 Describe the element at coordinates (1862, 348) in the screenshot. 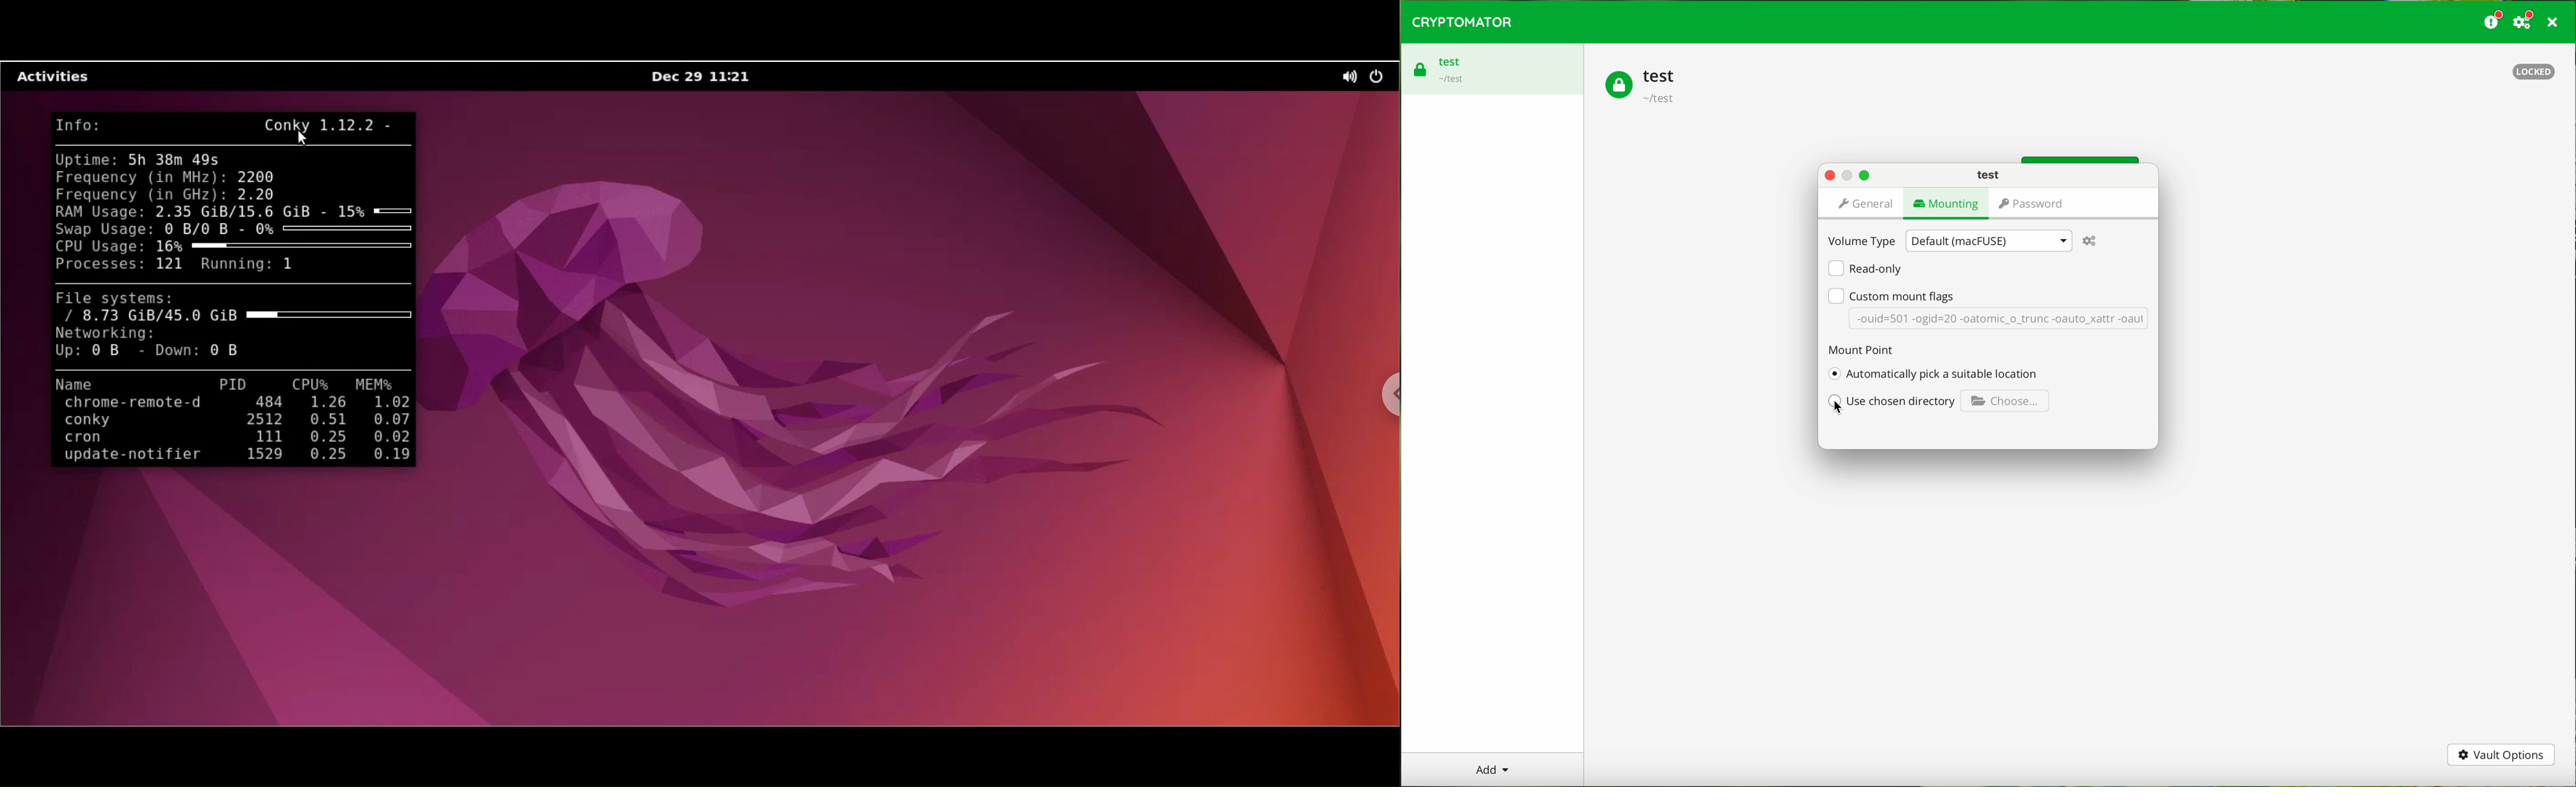

I see `mount point` at that location.